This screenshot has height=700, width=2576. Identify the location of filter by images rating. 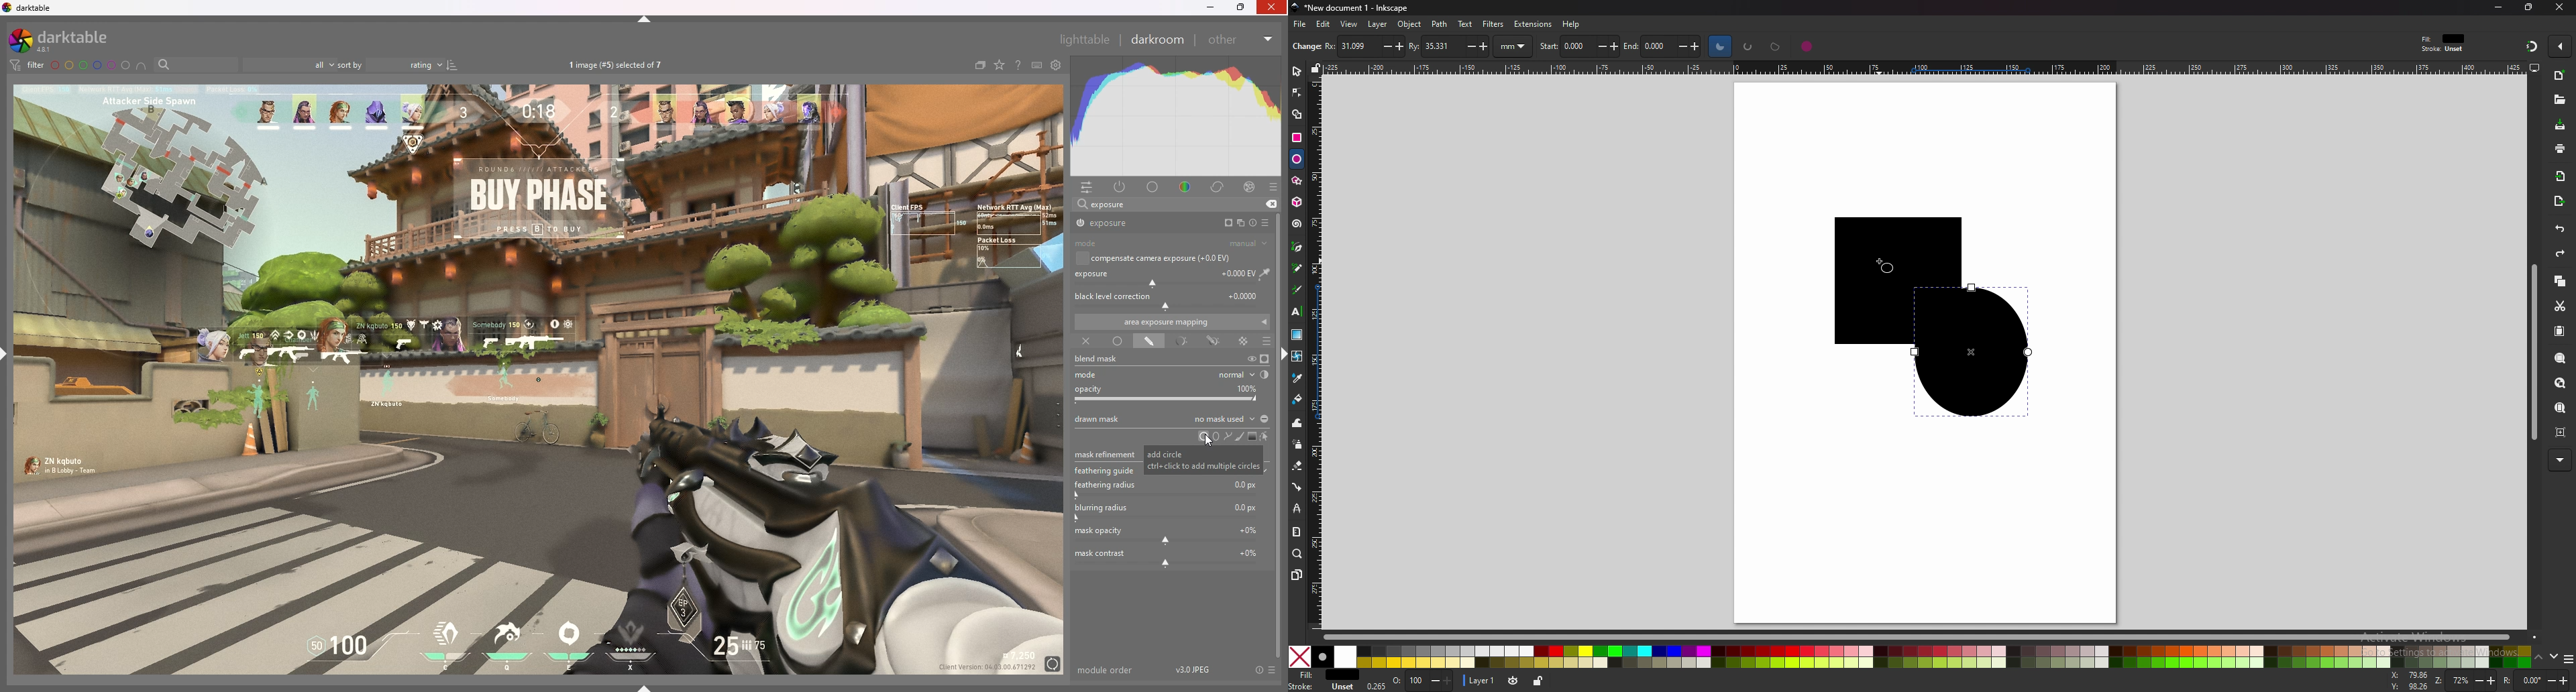
(290, 65).